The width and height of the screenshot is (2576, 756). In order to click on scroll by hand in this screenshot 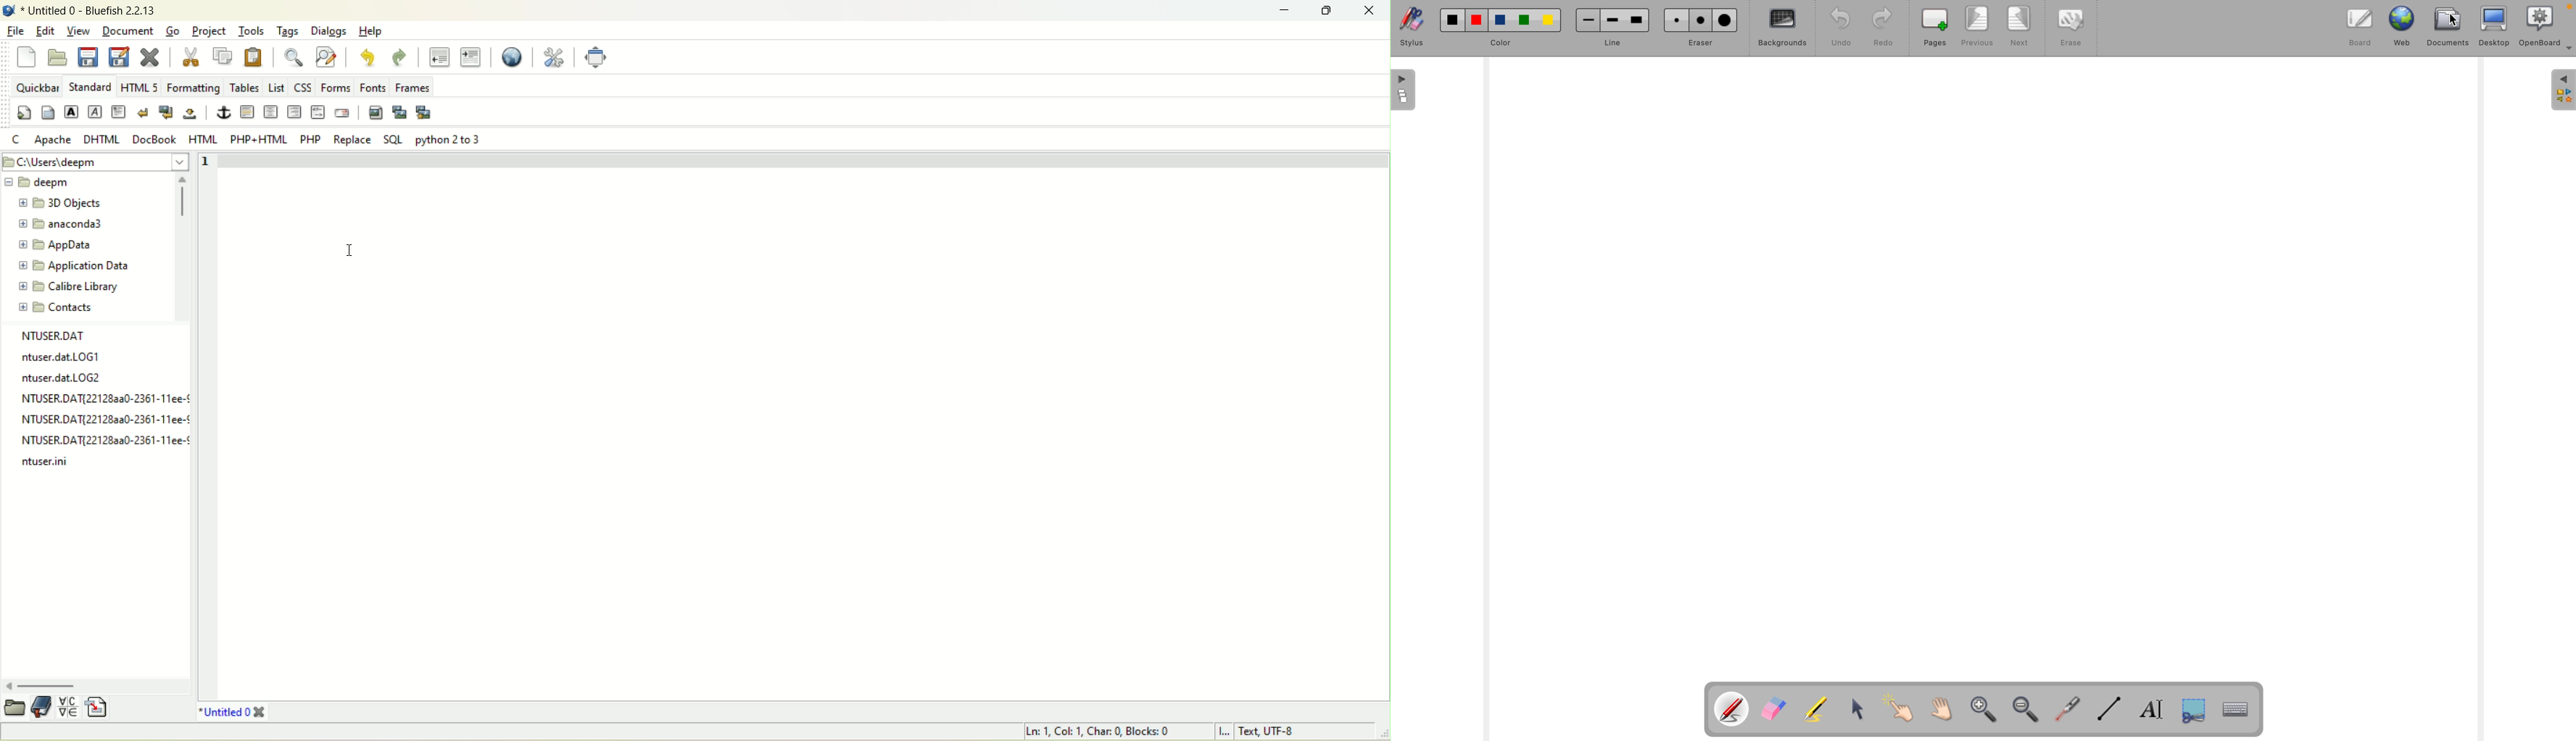, I will do `click(1948, 710)`.